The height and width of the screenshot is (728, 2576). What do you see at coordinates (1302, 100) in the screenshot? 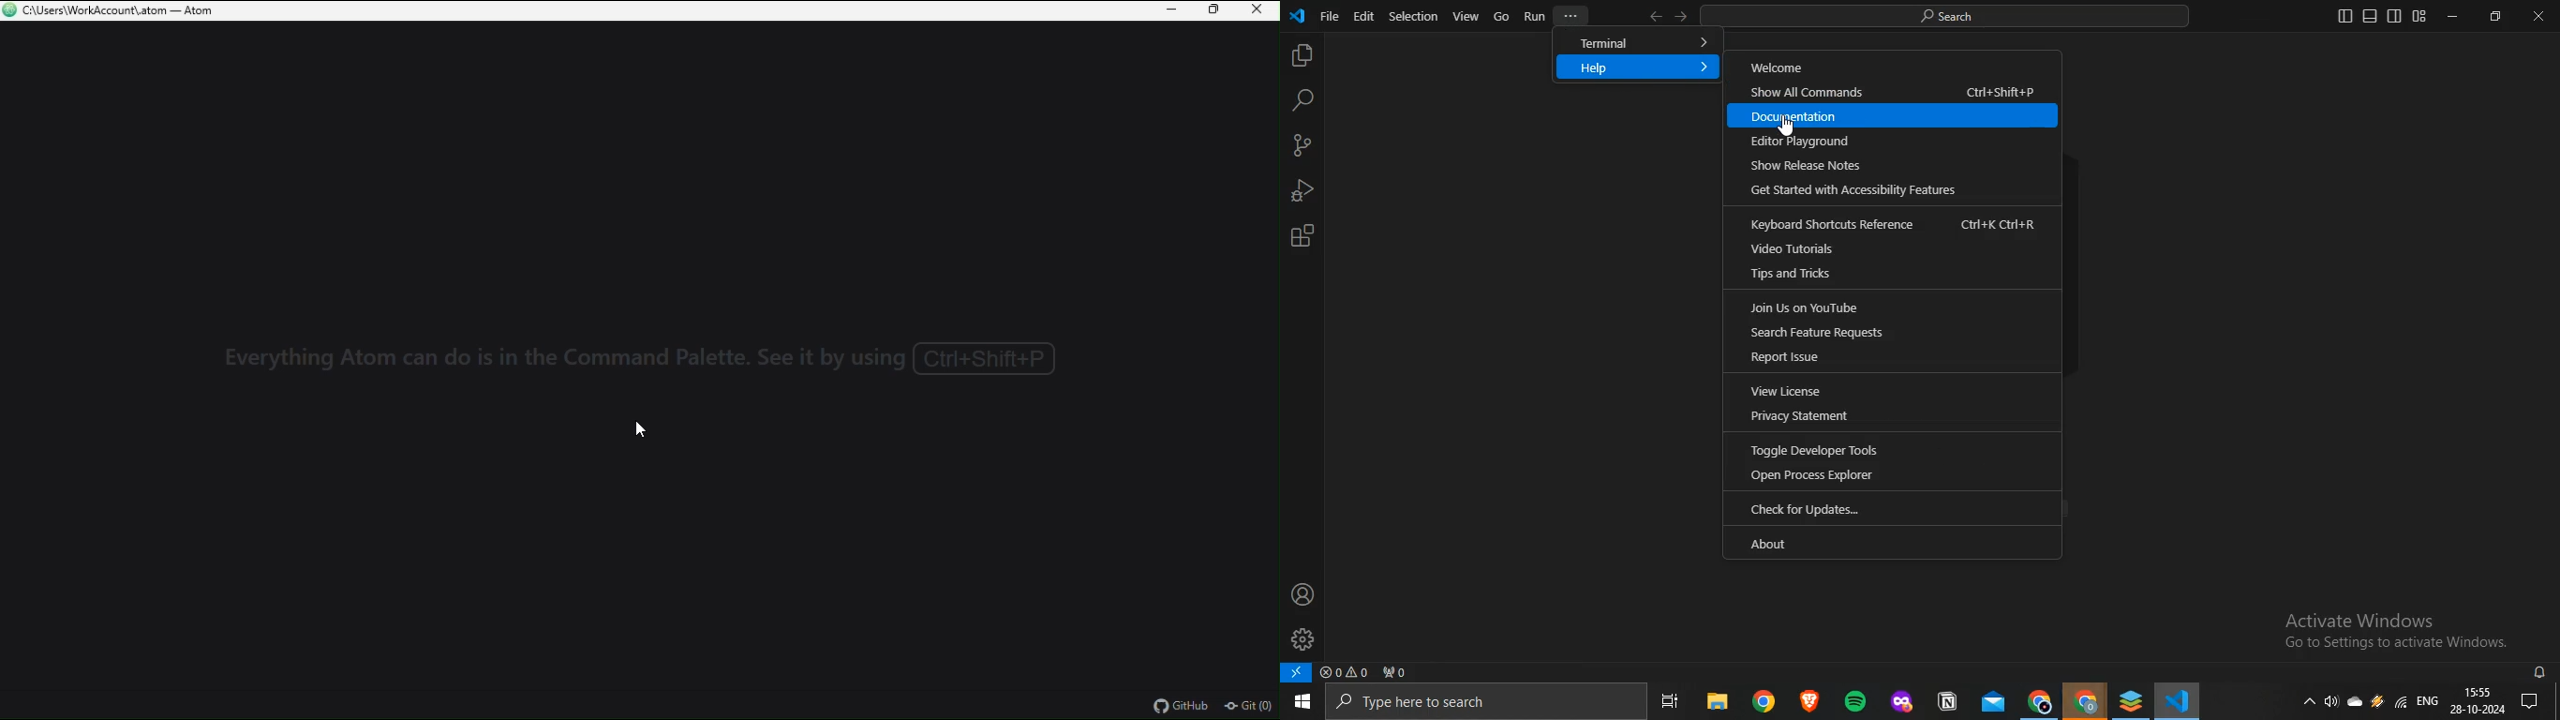
I see `search` at bounding box center [1302, 100].